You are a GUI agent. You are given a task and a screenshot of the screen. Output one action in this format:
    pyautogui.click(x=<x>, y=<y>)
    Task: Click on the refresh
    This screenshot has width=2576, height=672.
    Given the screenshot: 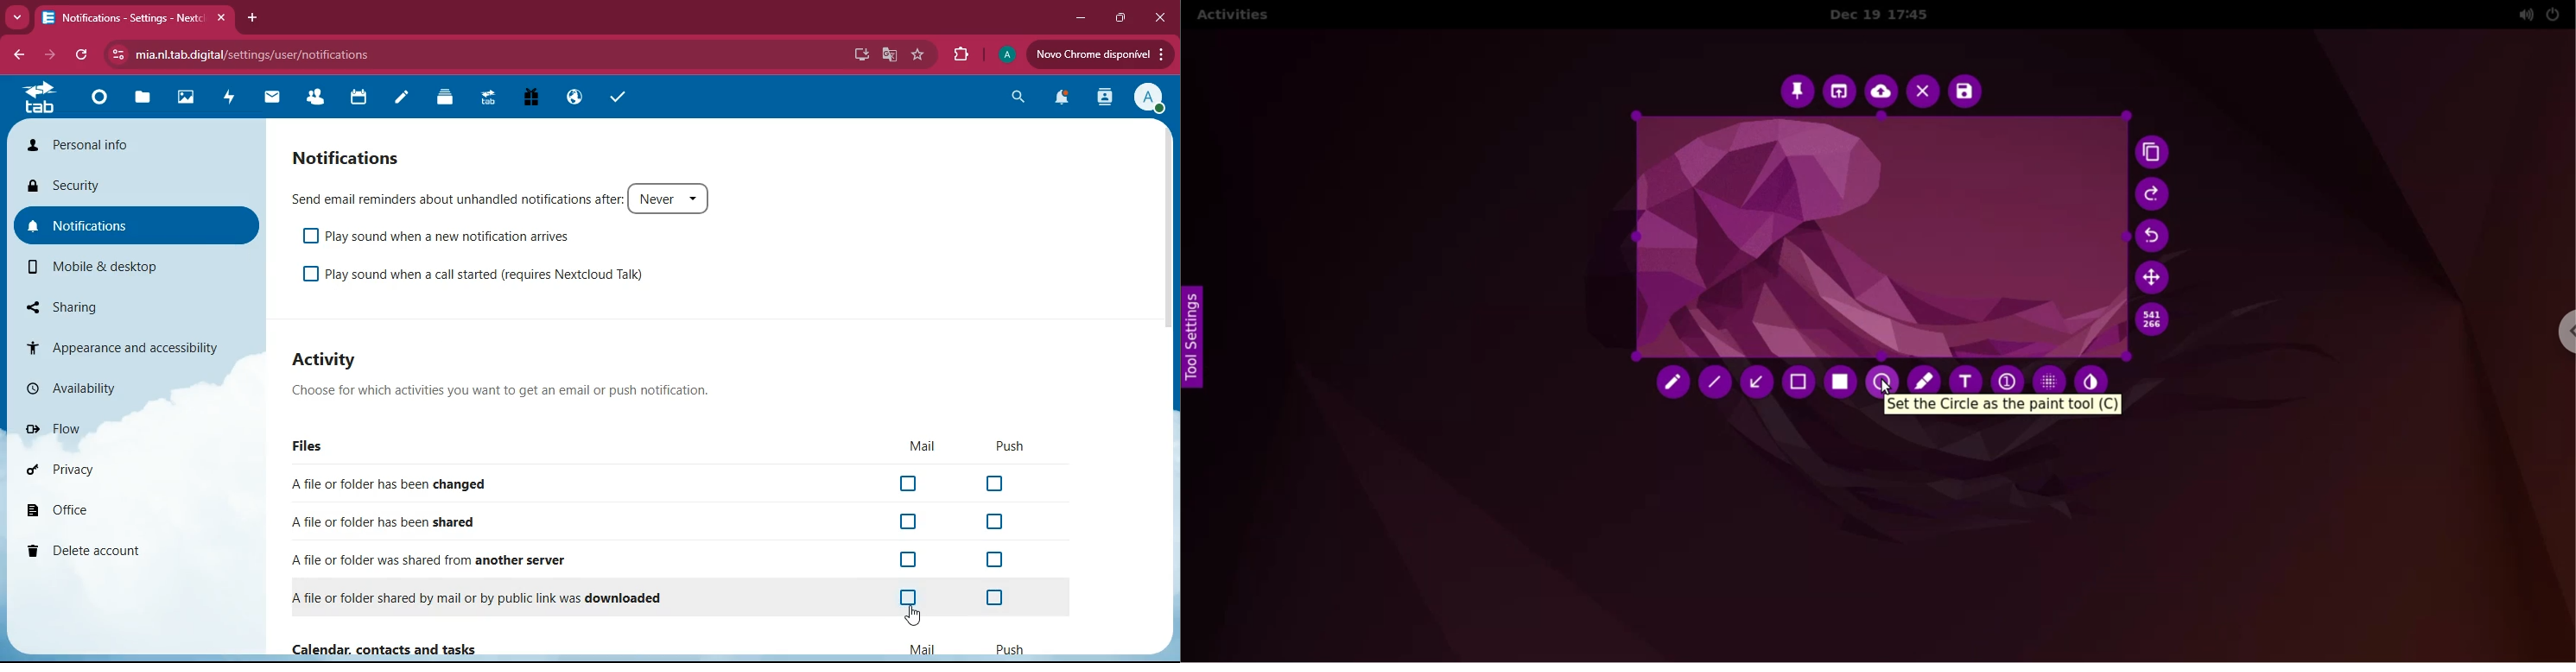 What is the action you would take?
    pyautogui.click(x=80, y=56)
    